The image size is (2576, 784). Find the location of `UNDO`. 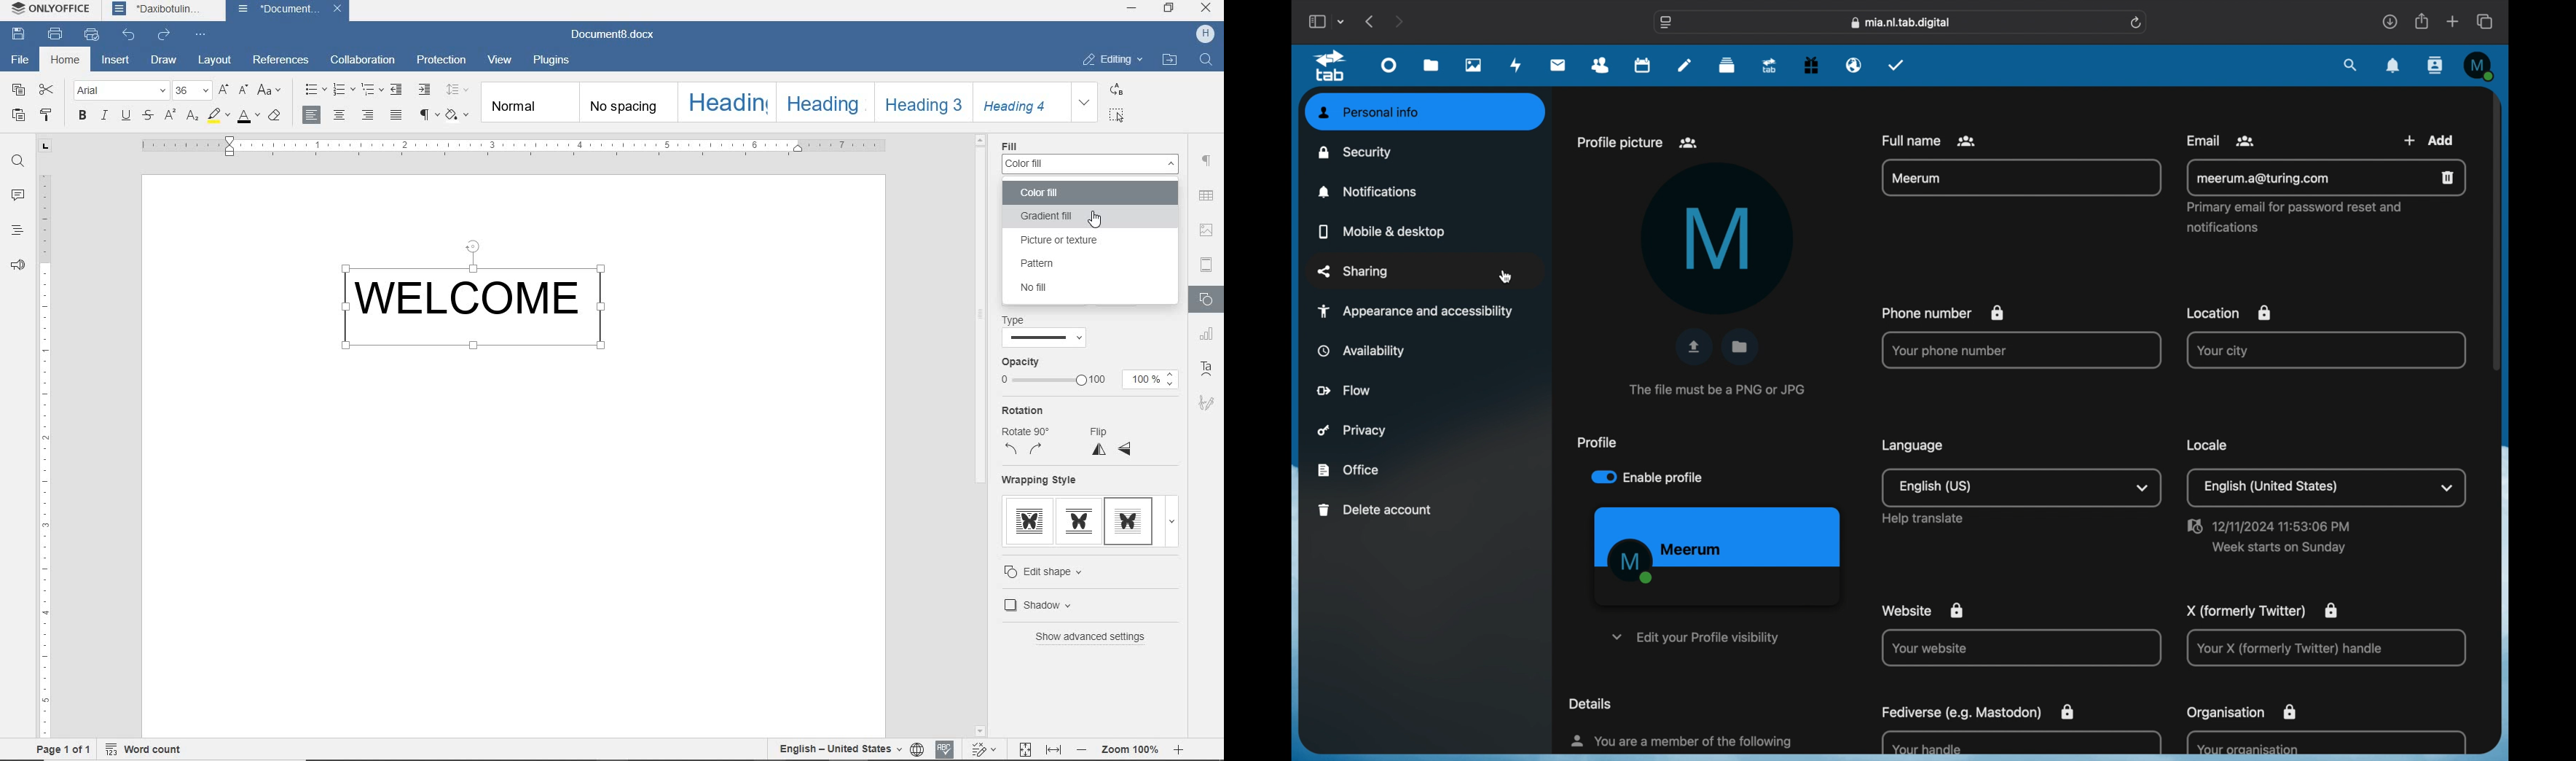

UNDO is located at coordinates (130, 35).